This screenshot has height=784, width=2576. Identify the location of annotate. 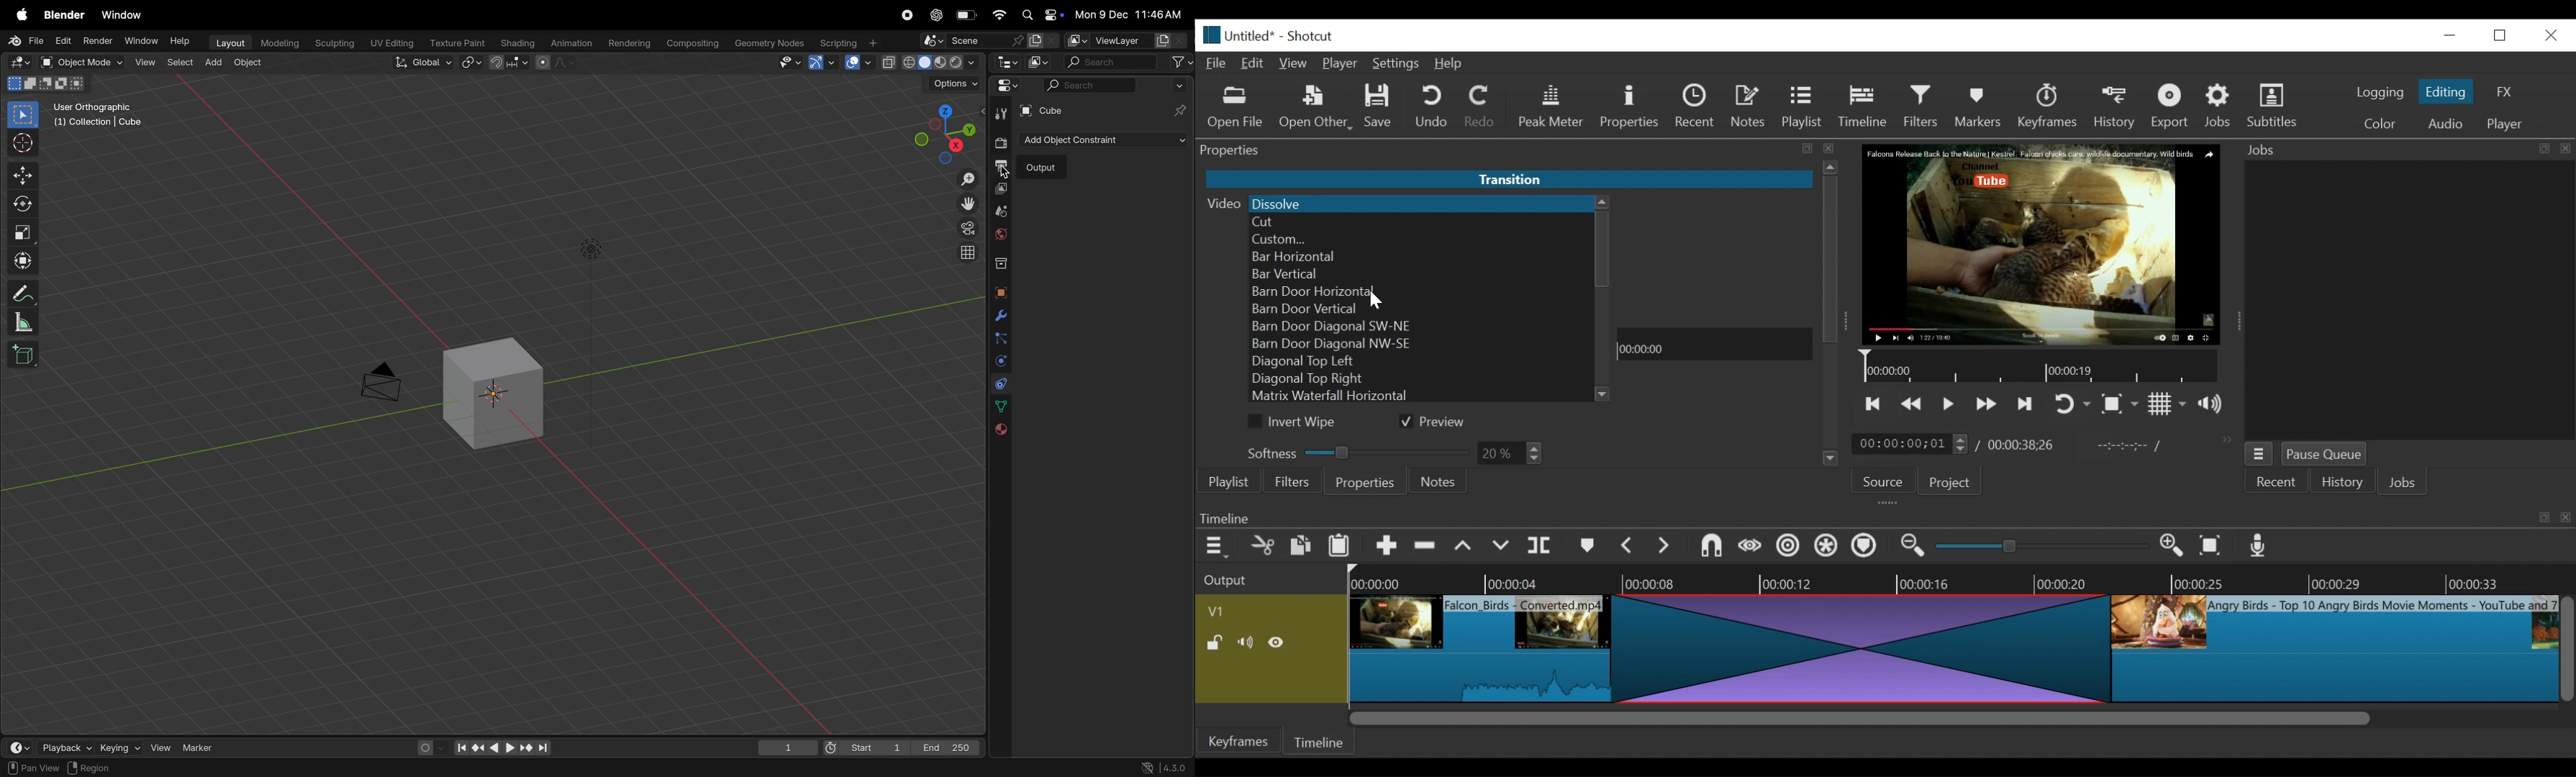
(20, 293).